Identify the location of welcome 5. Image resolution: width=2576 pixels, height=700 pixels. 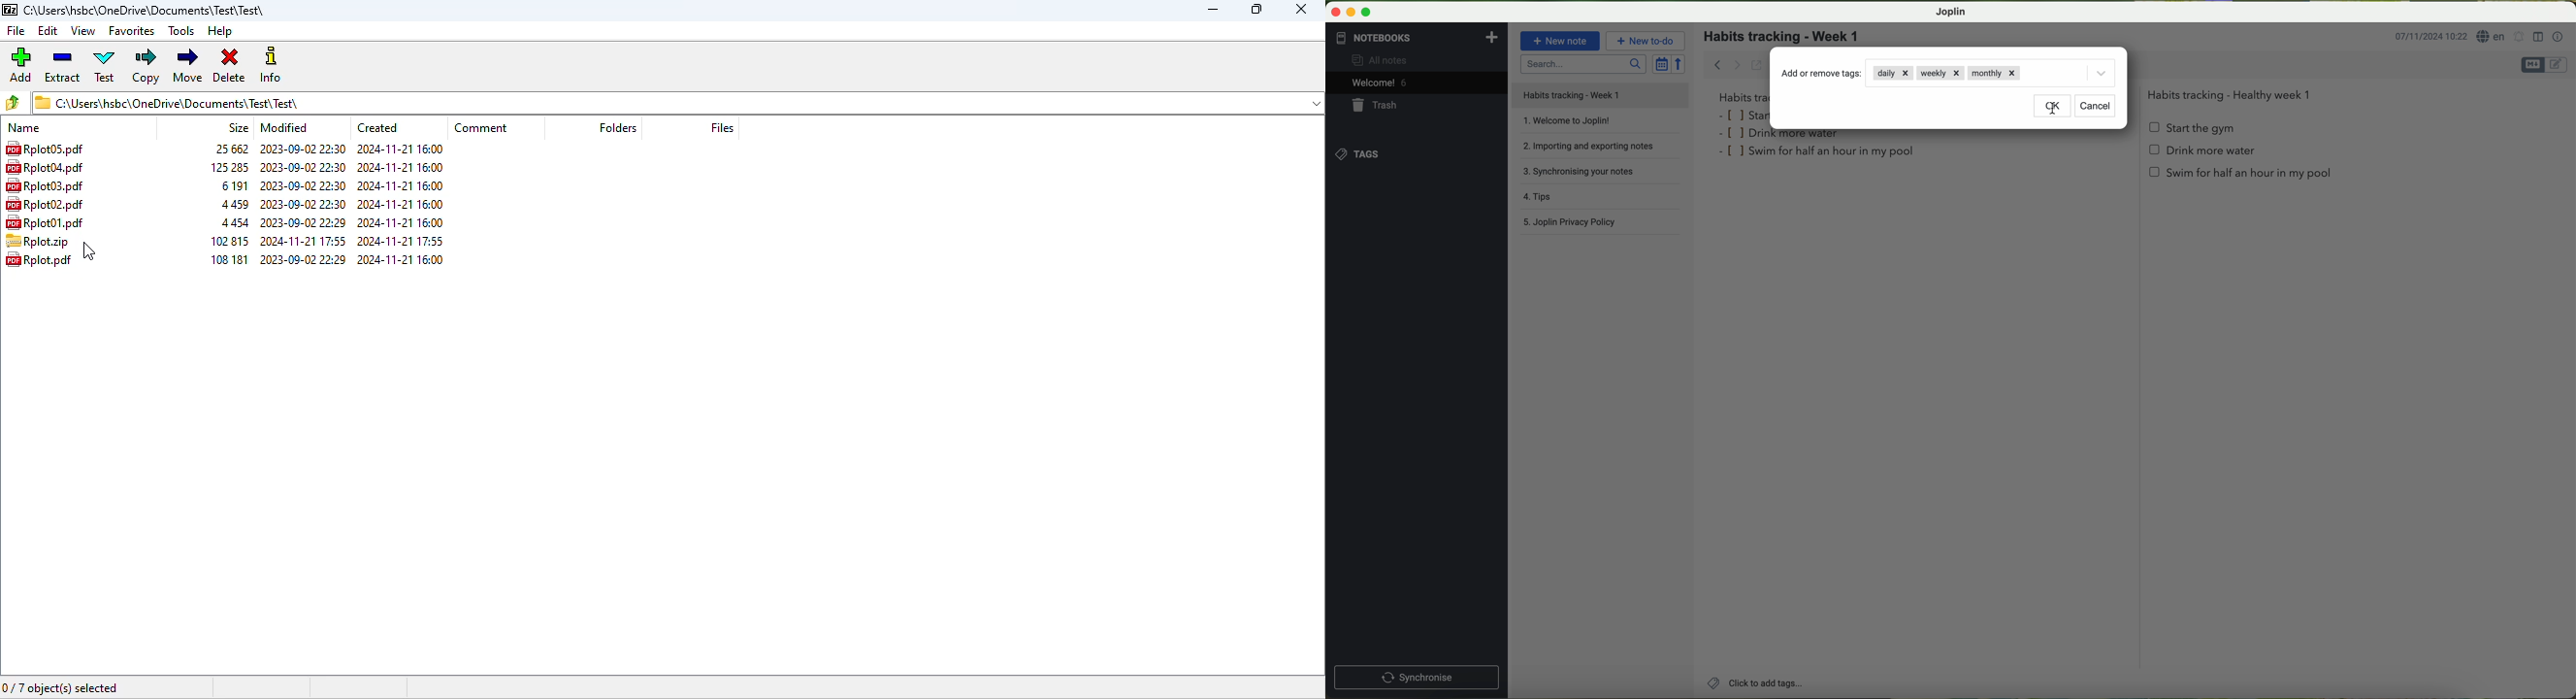
(1380, 82).